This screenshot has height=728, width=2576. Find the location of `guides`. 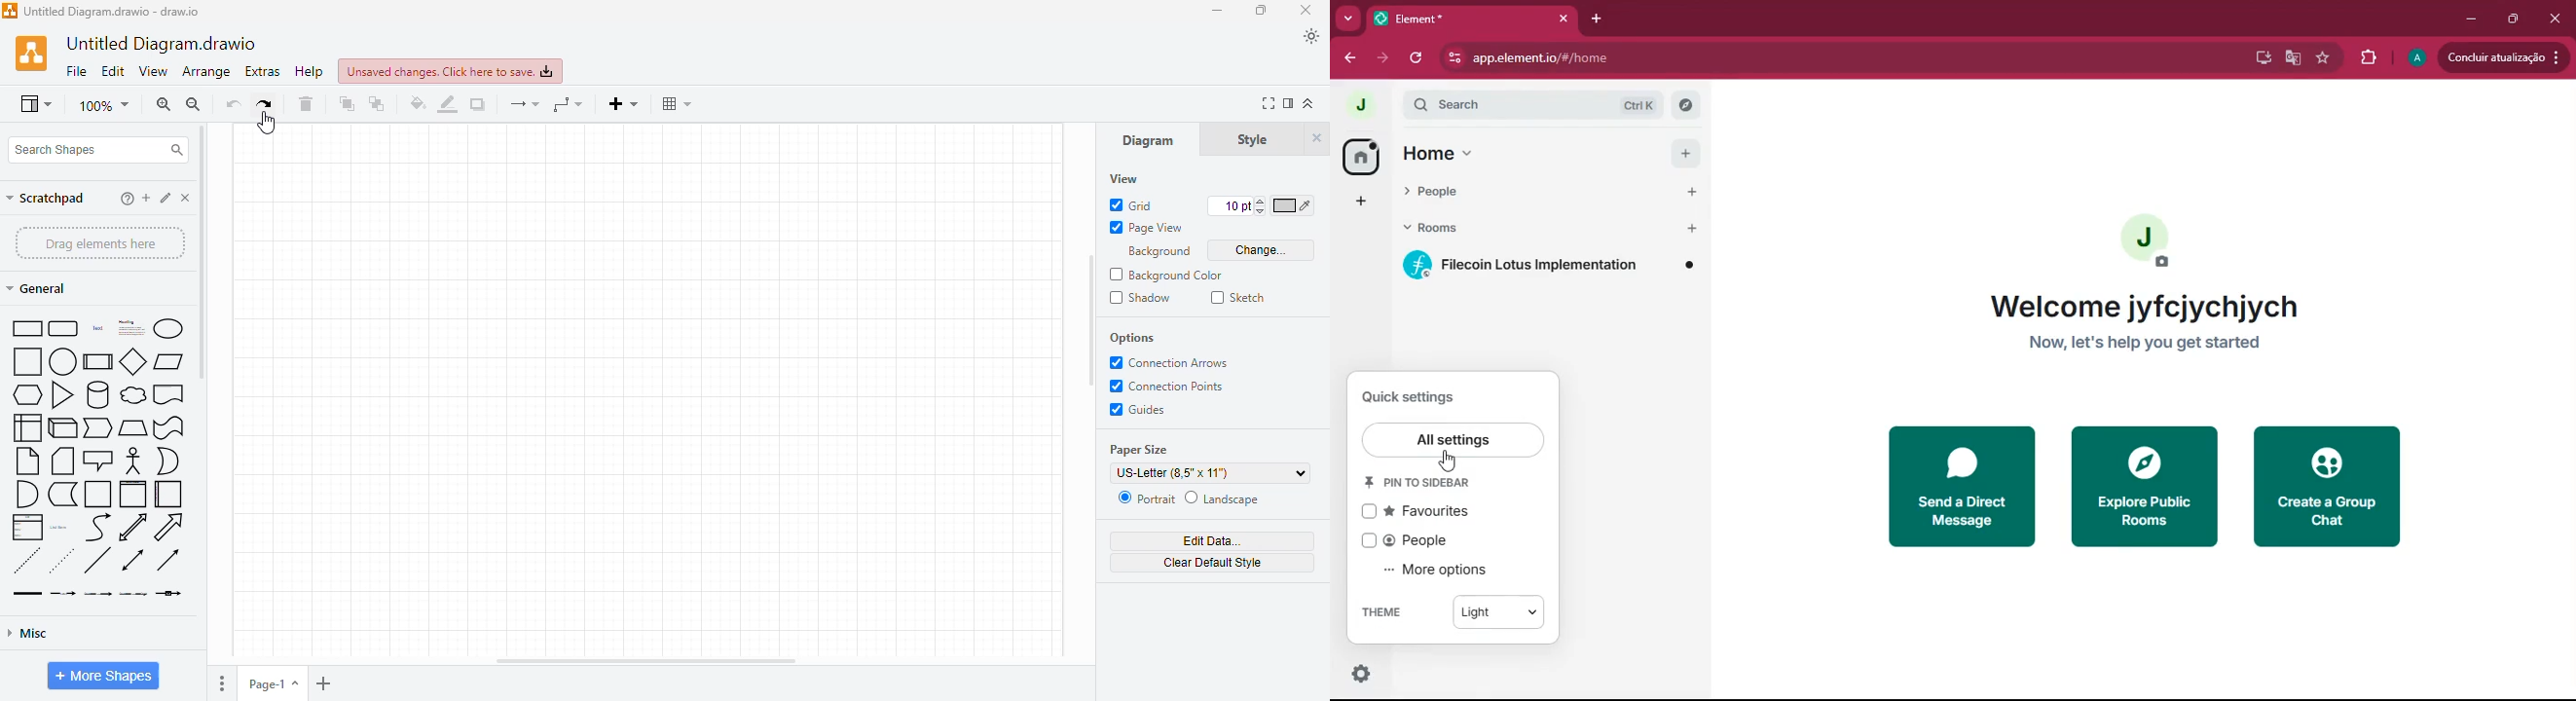

guides is located at coordinates (1137, 409).